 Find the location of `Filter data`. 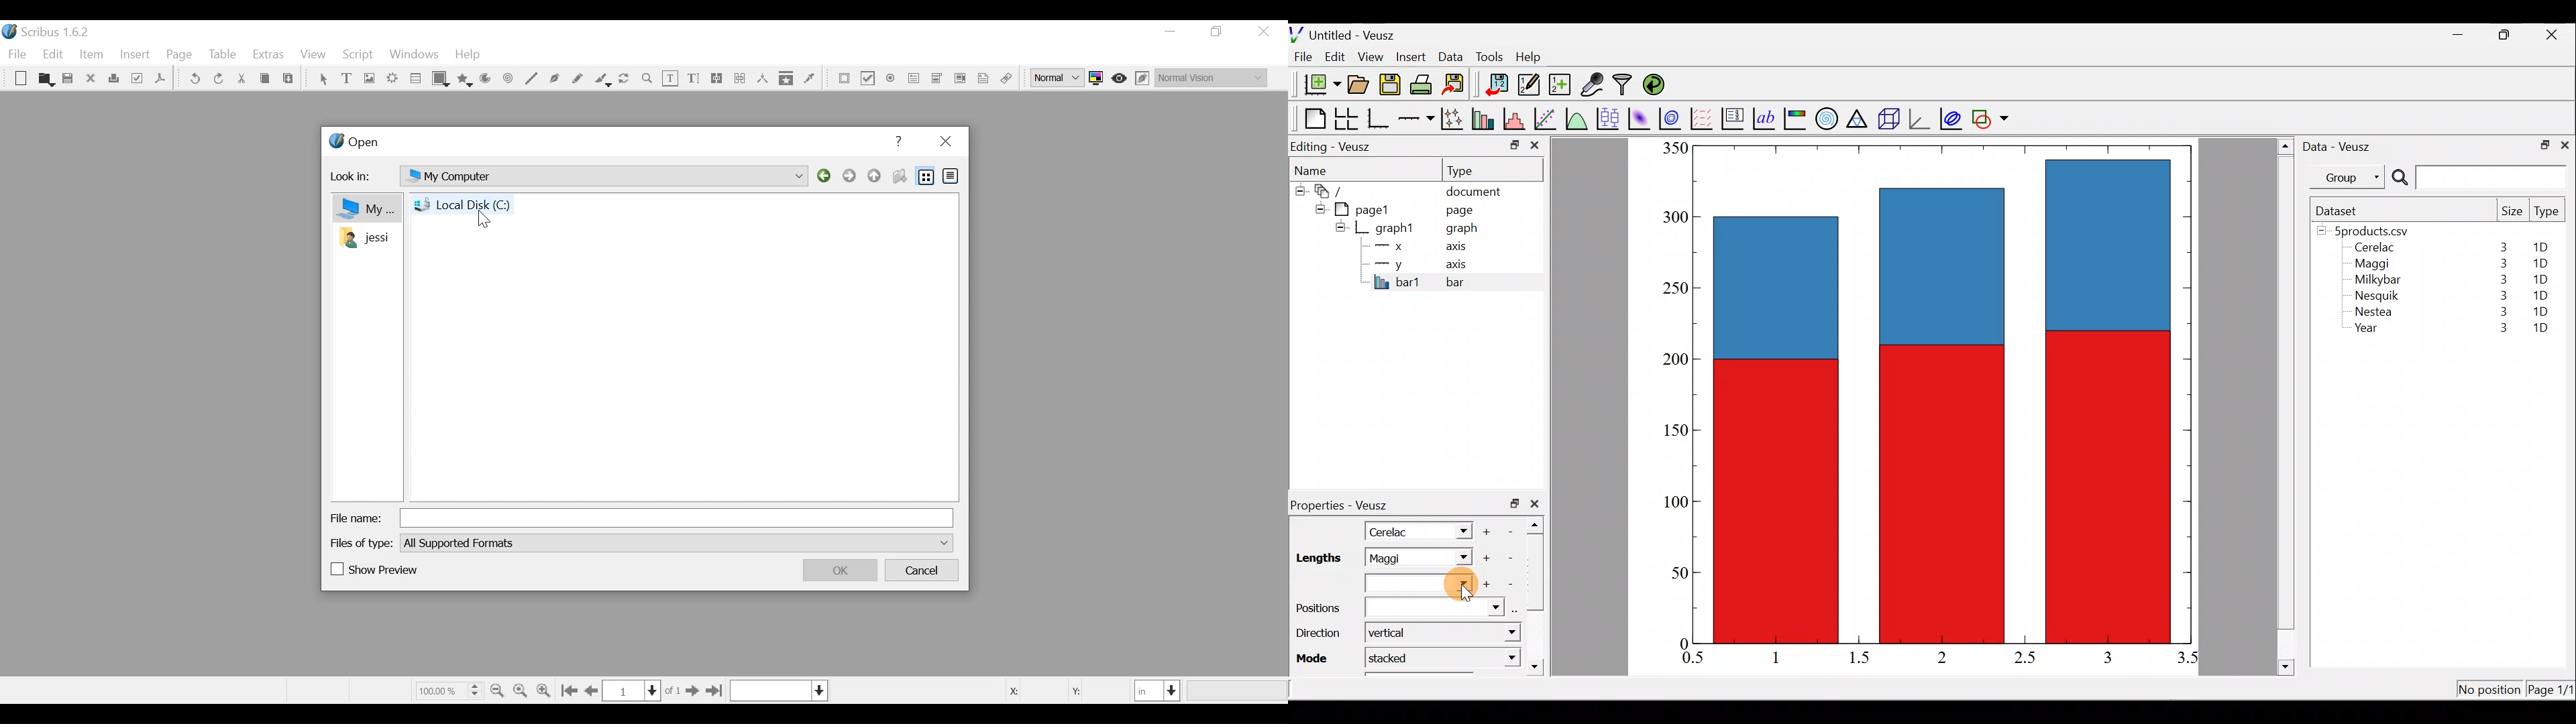

Filter data is located at coordinates (1625, 86).